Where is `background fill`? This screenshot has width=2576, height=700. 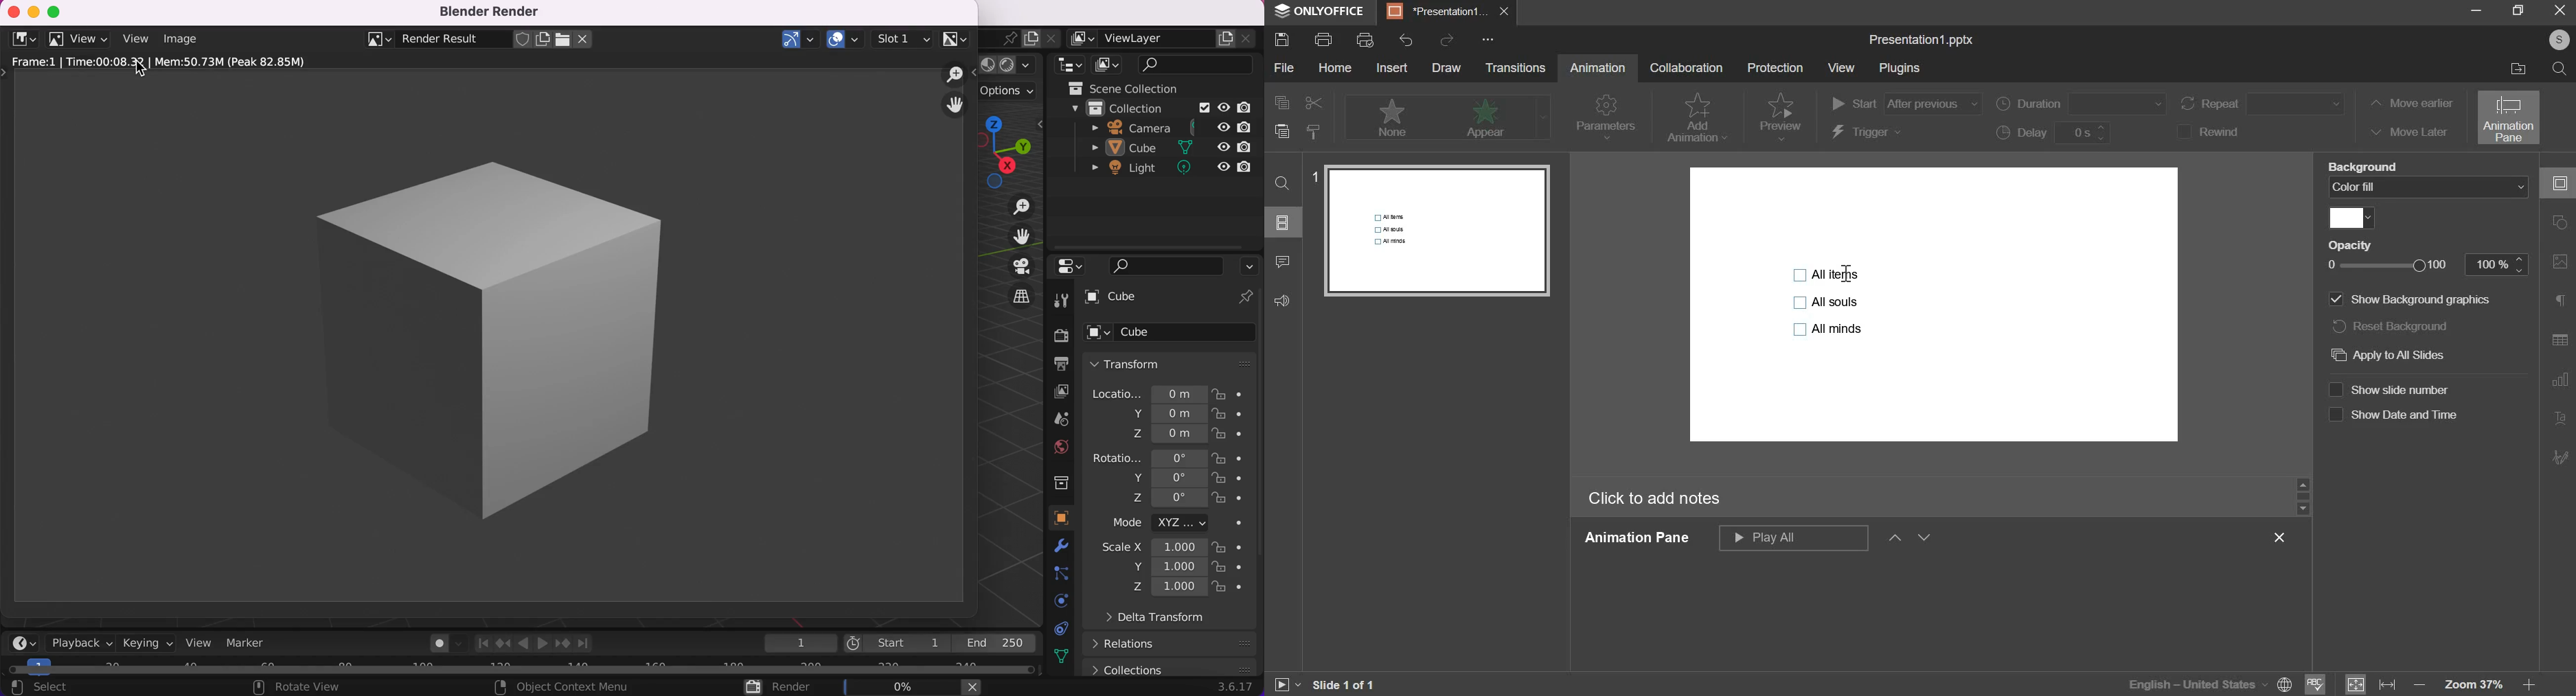 background fill is located at coordinates (2430, 187).